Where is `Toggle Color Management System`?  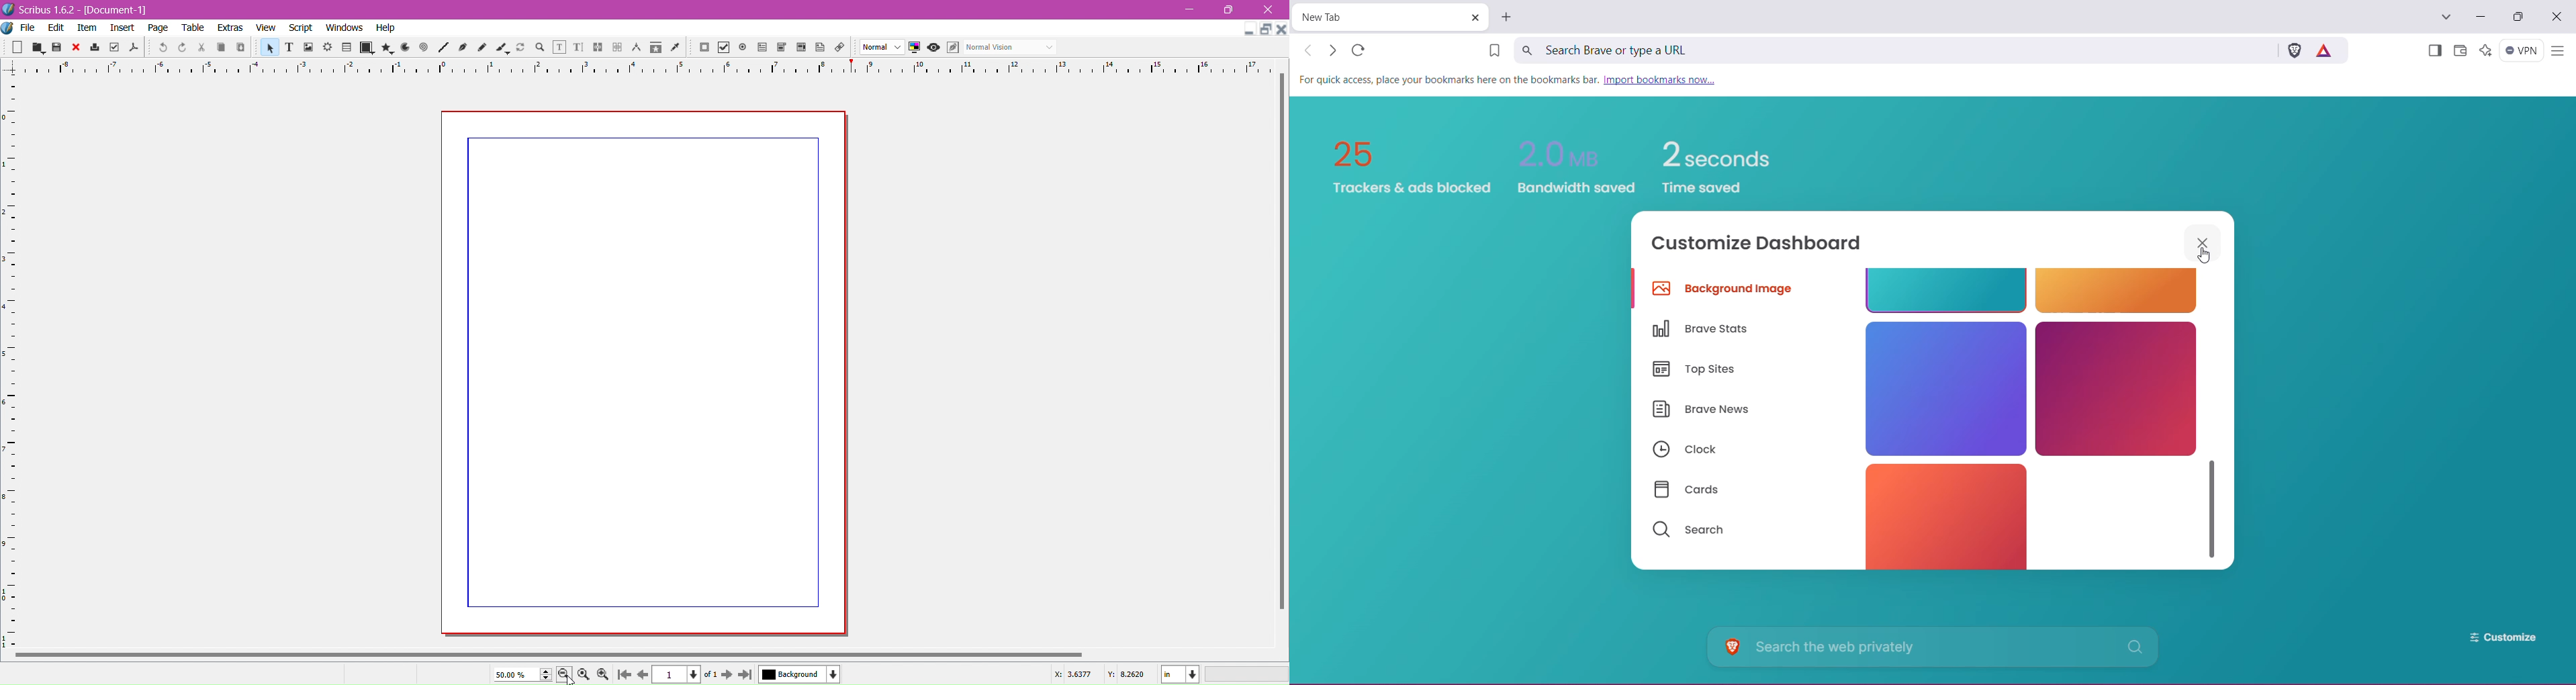 Toggle Color Management System is located at coordinates (914, 47).